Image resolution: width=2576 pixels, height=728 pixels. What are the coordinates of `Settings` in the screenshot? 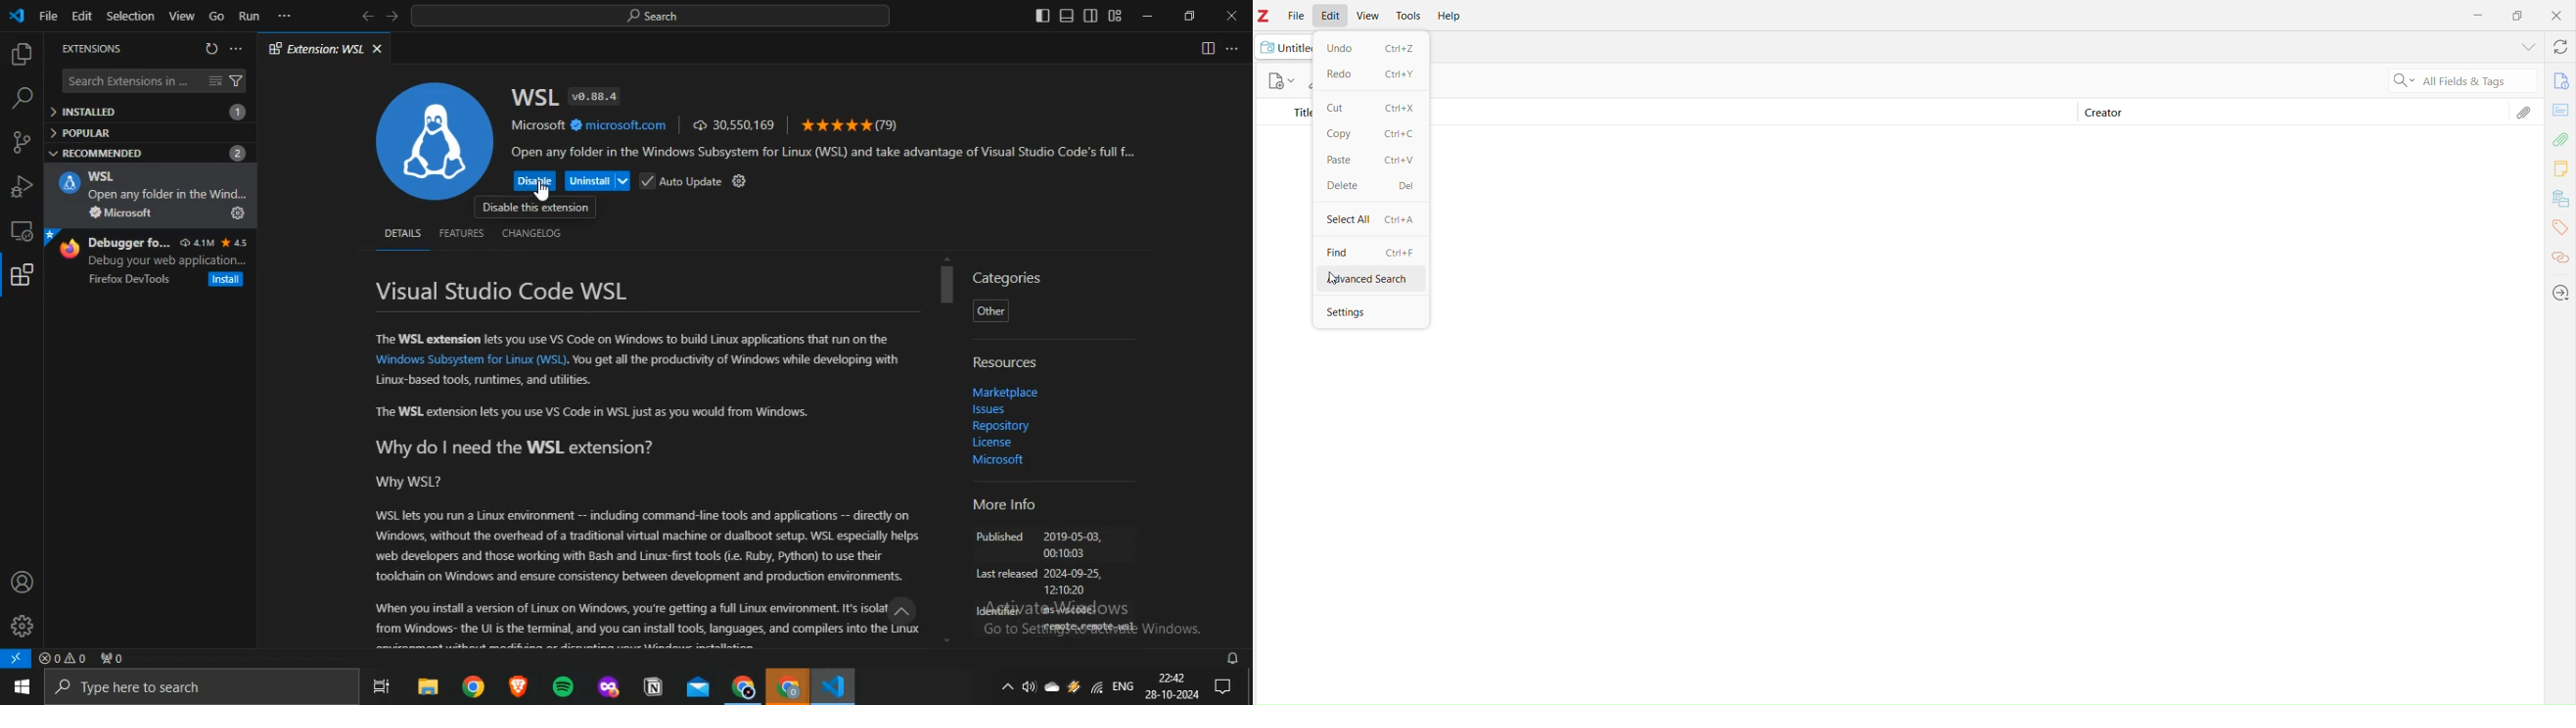 It's located at (1350, 315).